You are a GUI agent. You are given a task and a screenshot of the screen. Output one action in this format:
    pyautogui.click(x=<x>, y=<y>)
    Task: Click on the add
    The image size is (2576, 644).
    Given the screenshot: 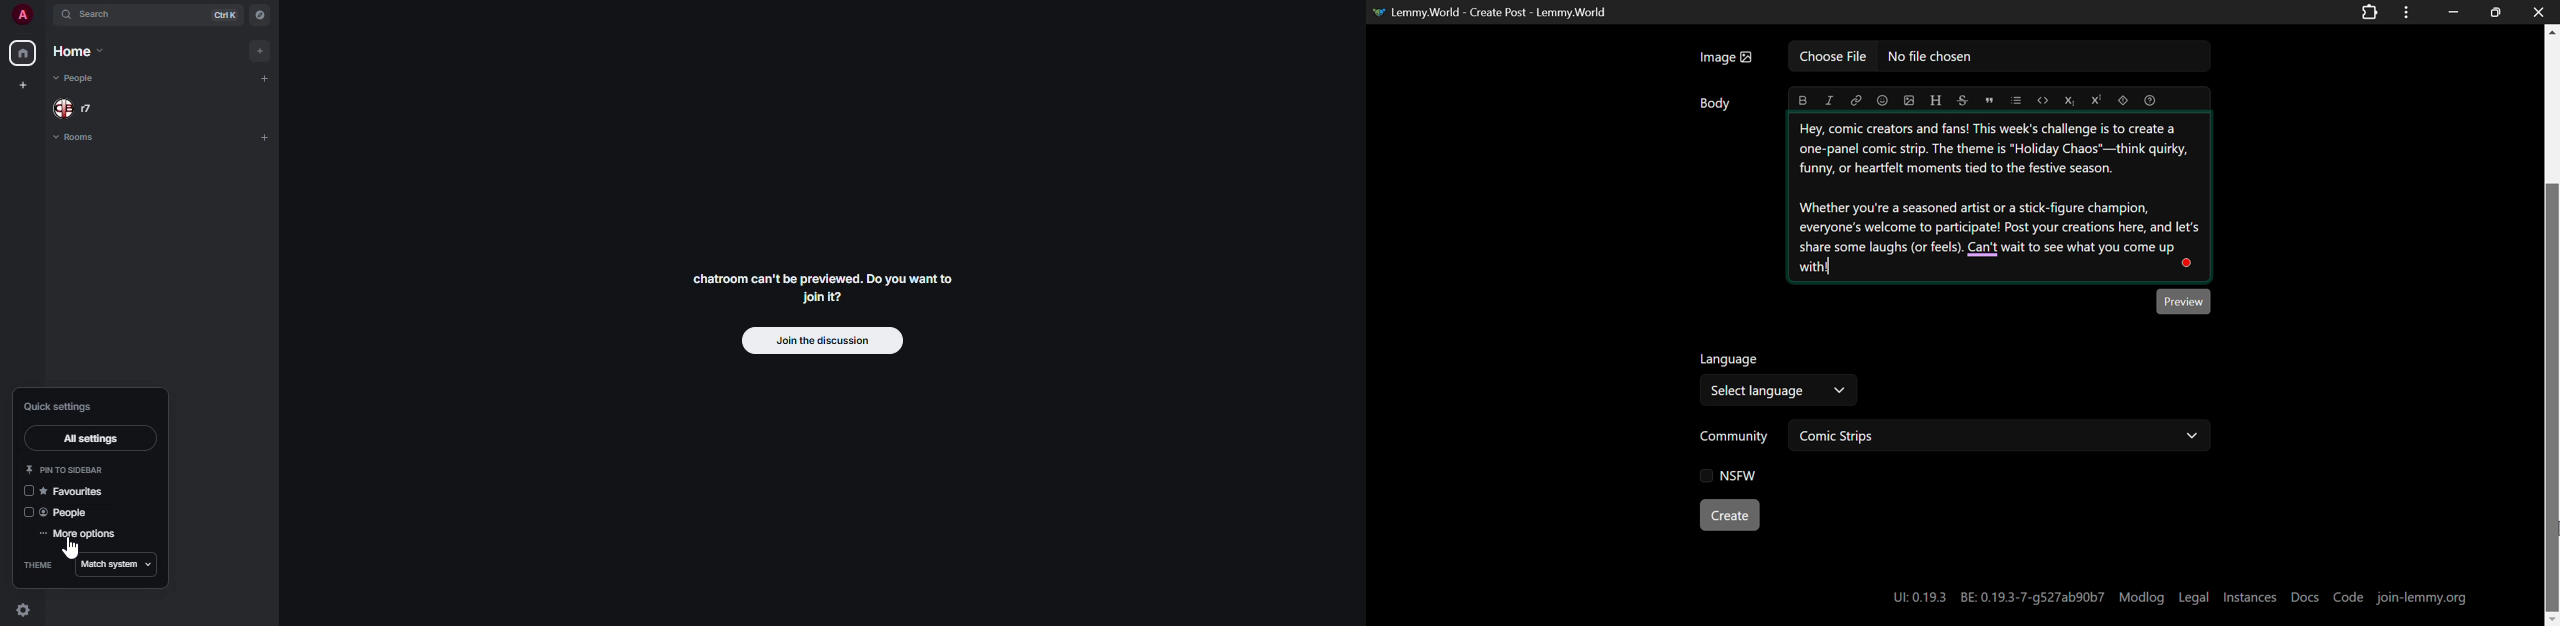 What is the action you would take?
    pyautogui.click(x=262, y=75)
    